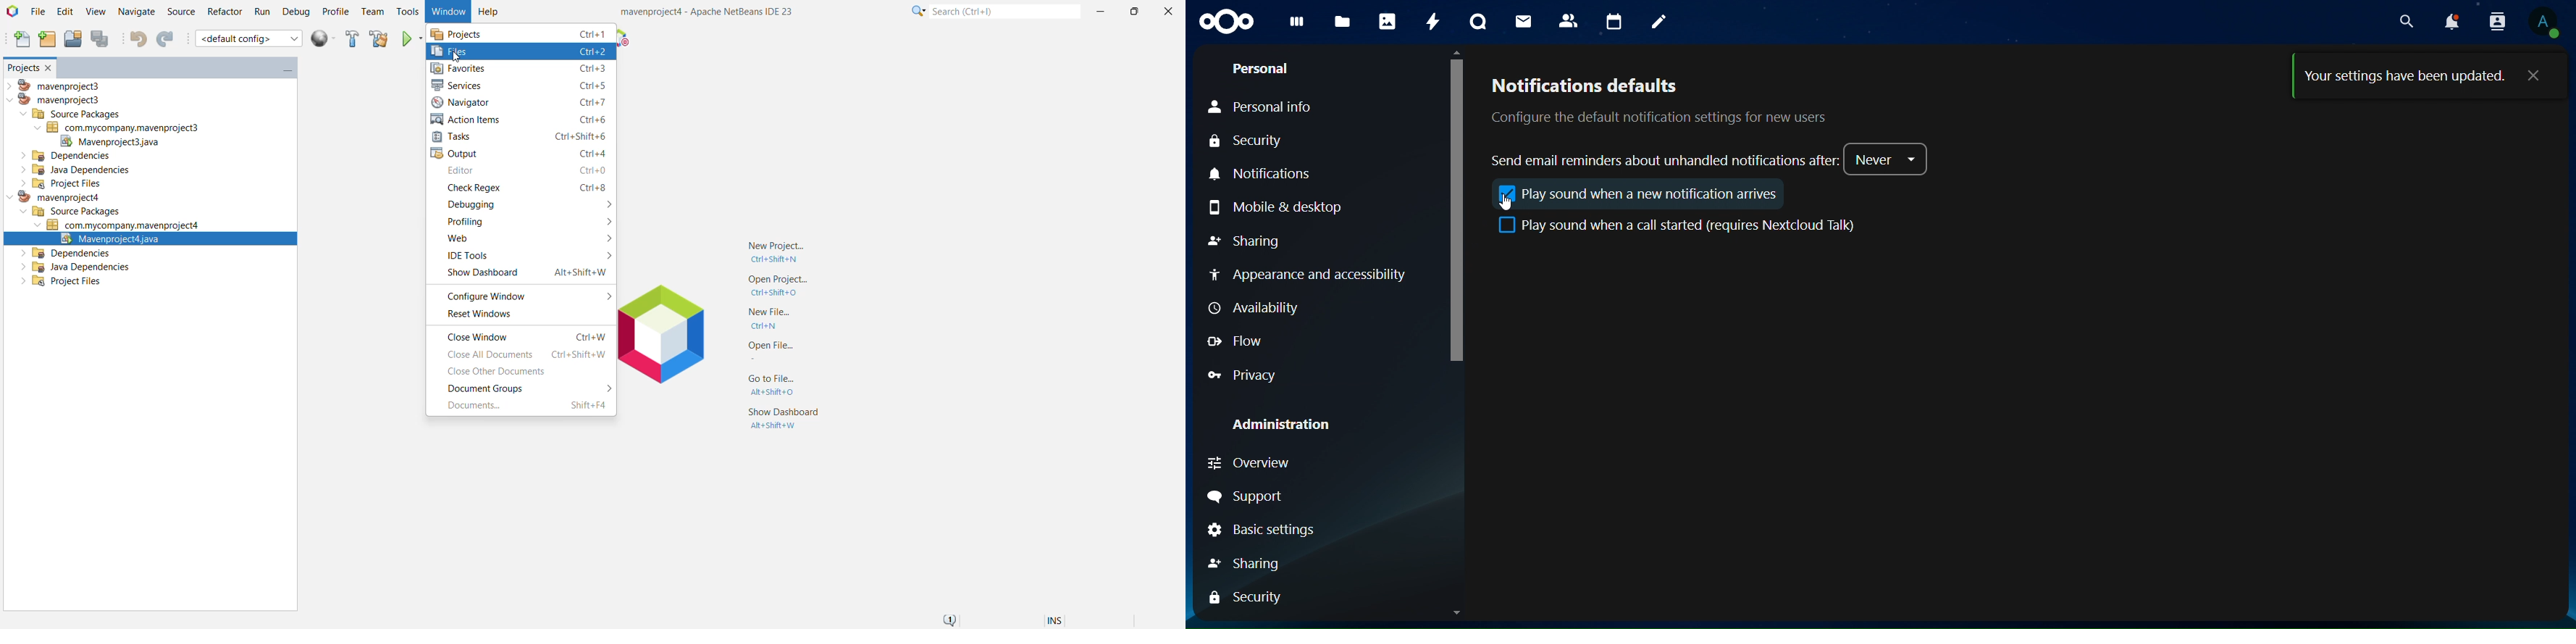 This screenshot has height=644, width=2576. Describe the element at coordinates (778, 287) in the screenshot. I see `Open Project` at that location.